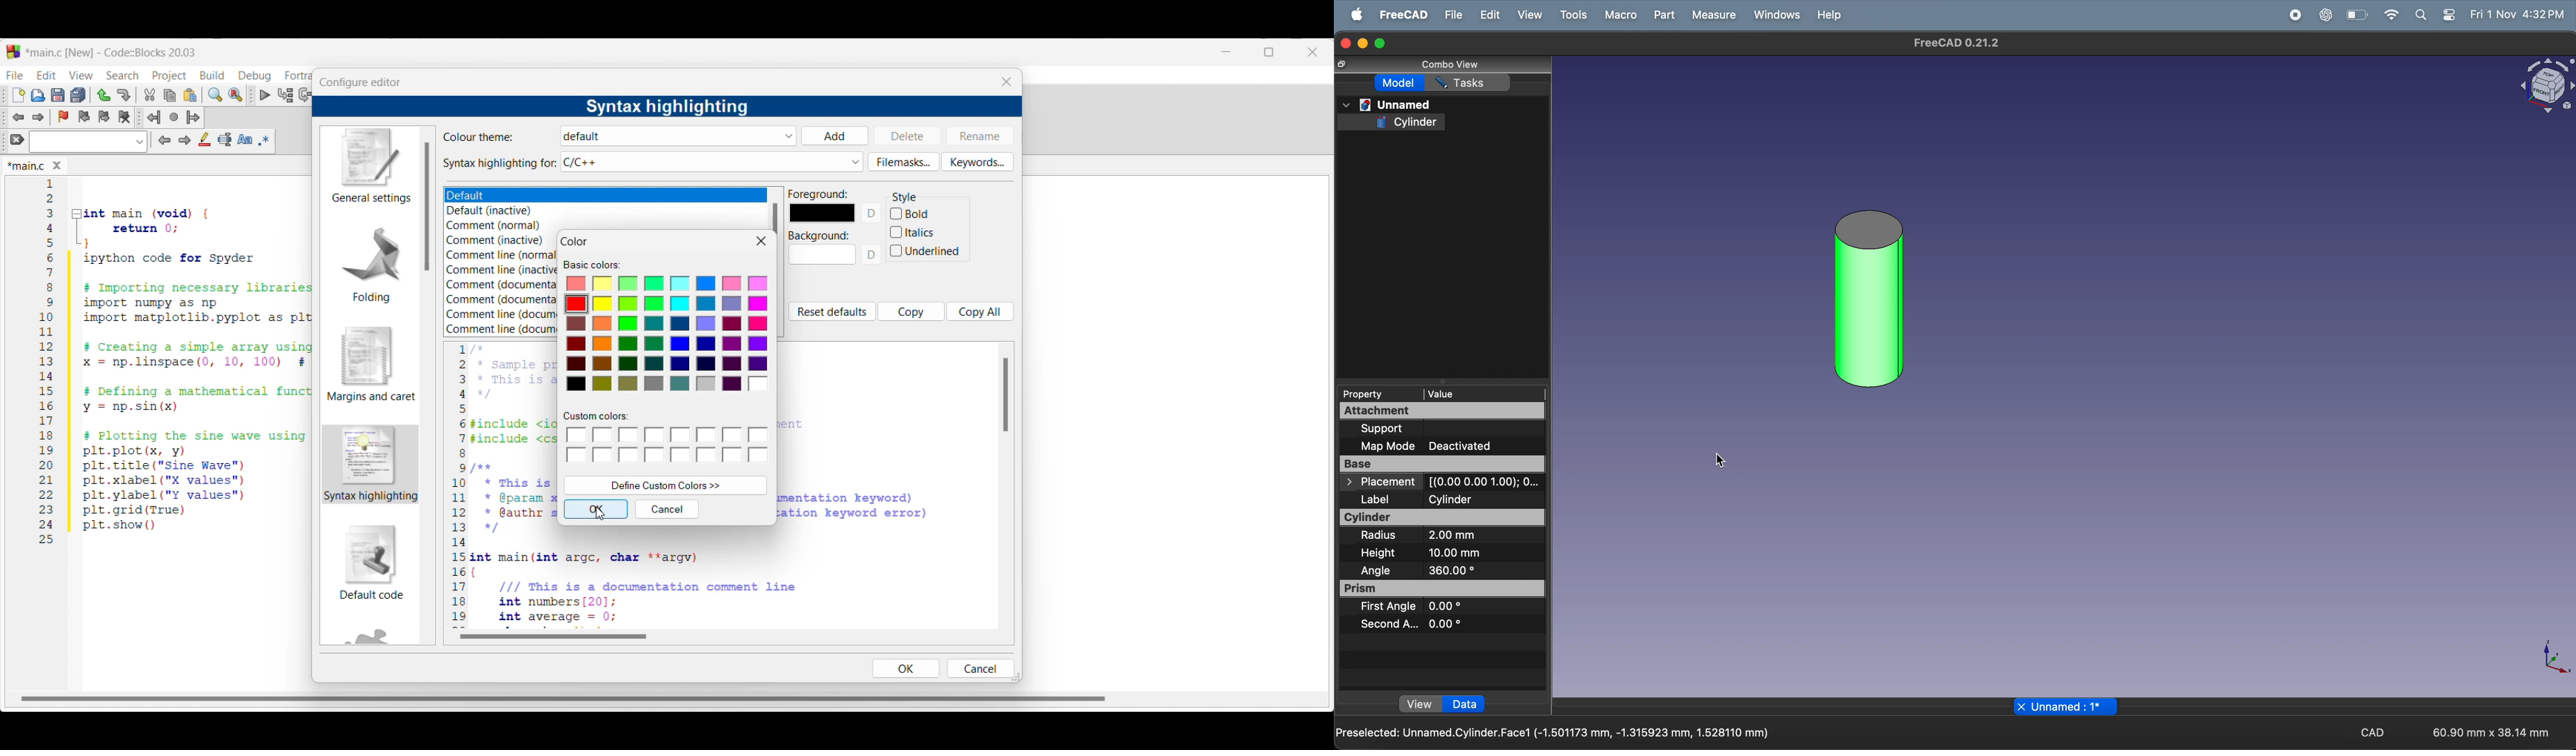 Image resolution: width=2576 pixels, height=756 pixels. What do you see at coordinates (174, 117) in the screenshot?
I see `Last jump` at bounding box center [174, 117].